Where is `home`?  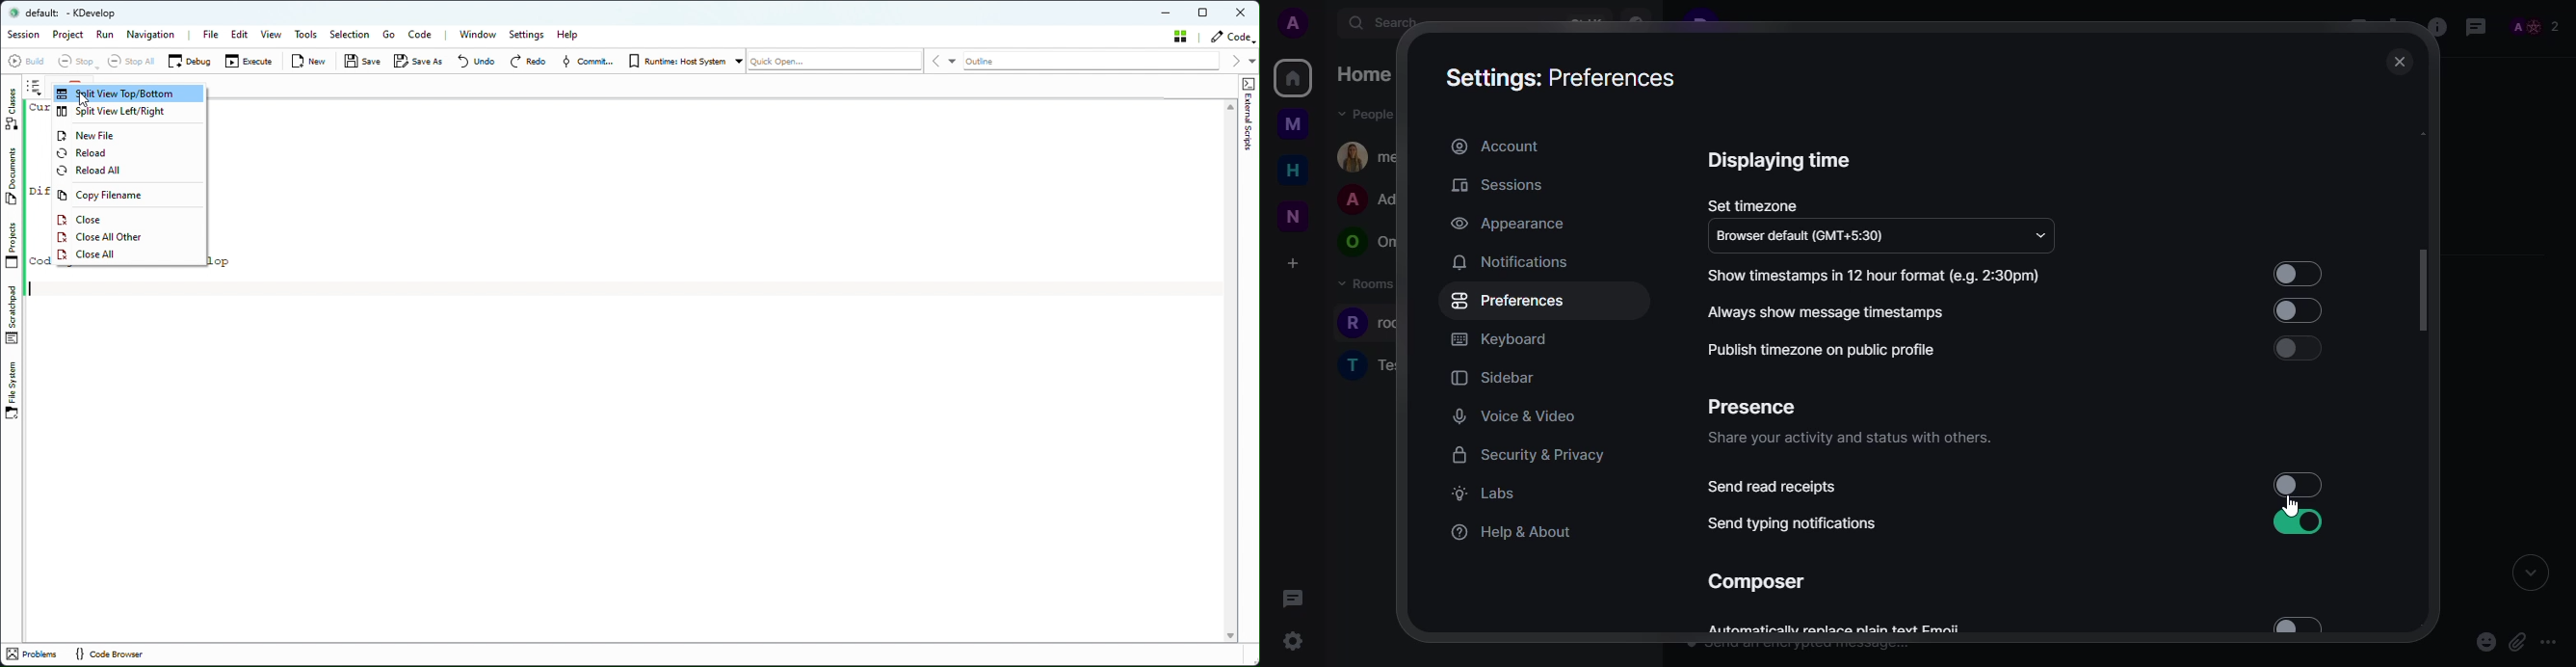 home is located at coordinates (1292, 171).